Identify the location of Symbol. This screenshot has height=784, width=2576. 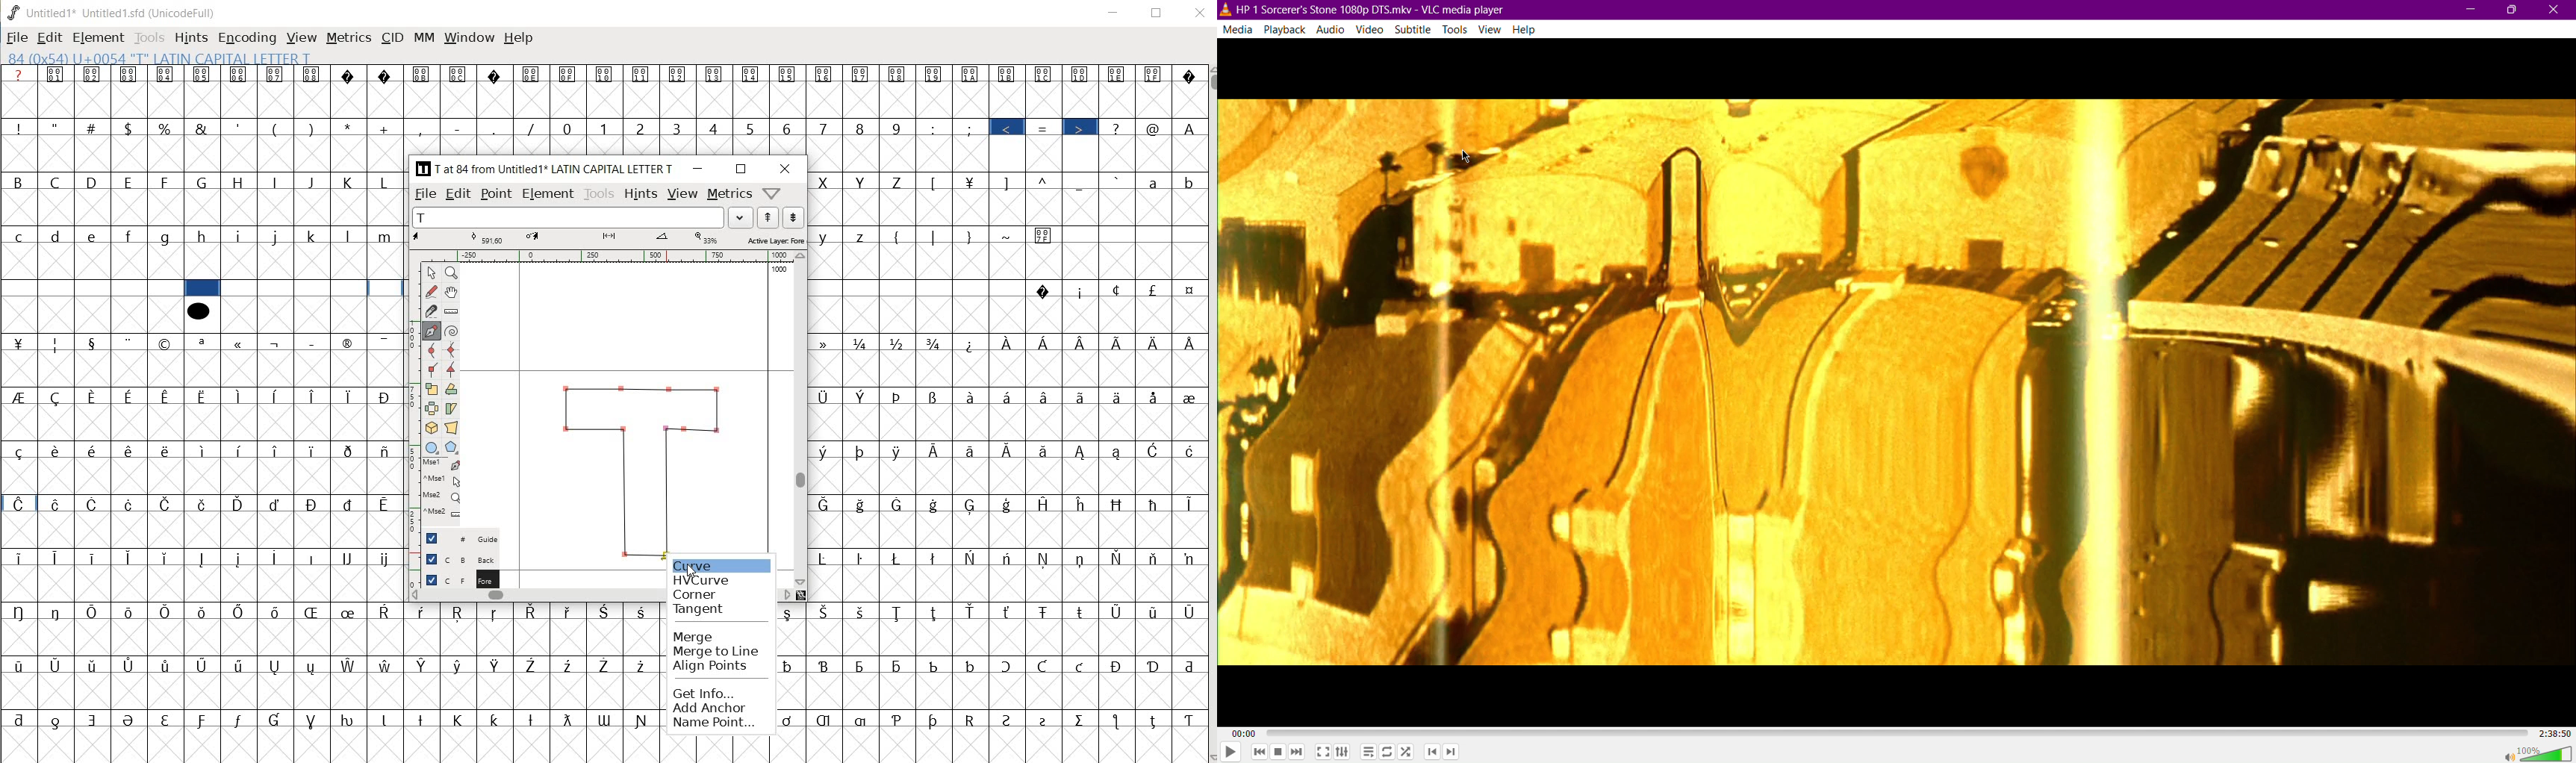
(1119, 558).